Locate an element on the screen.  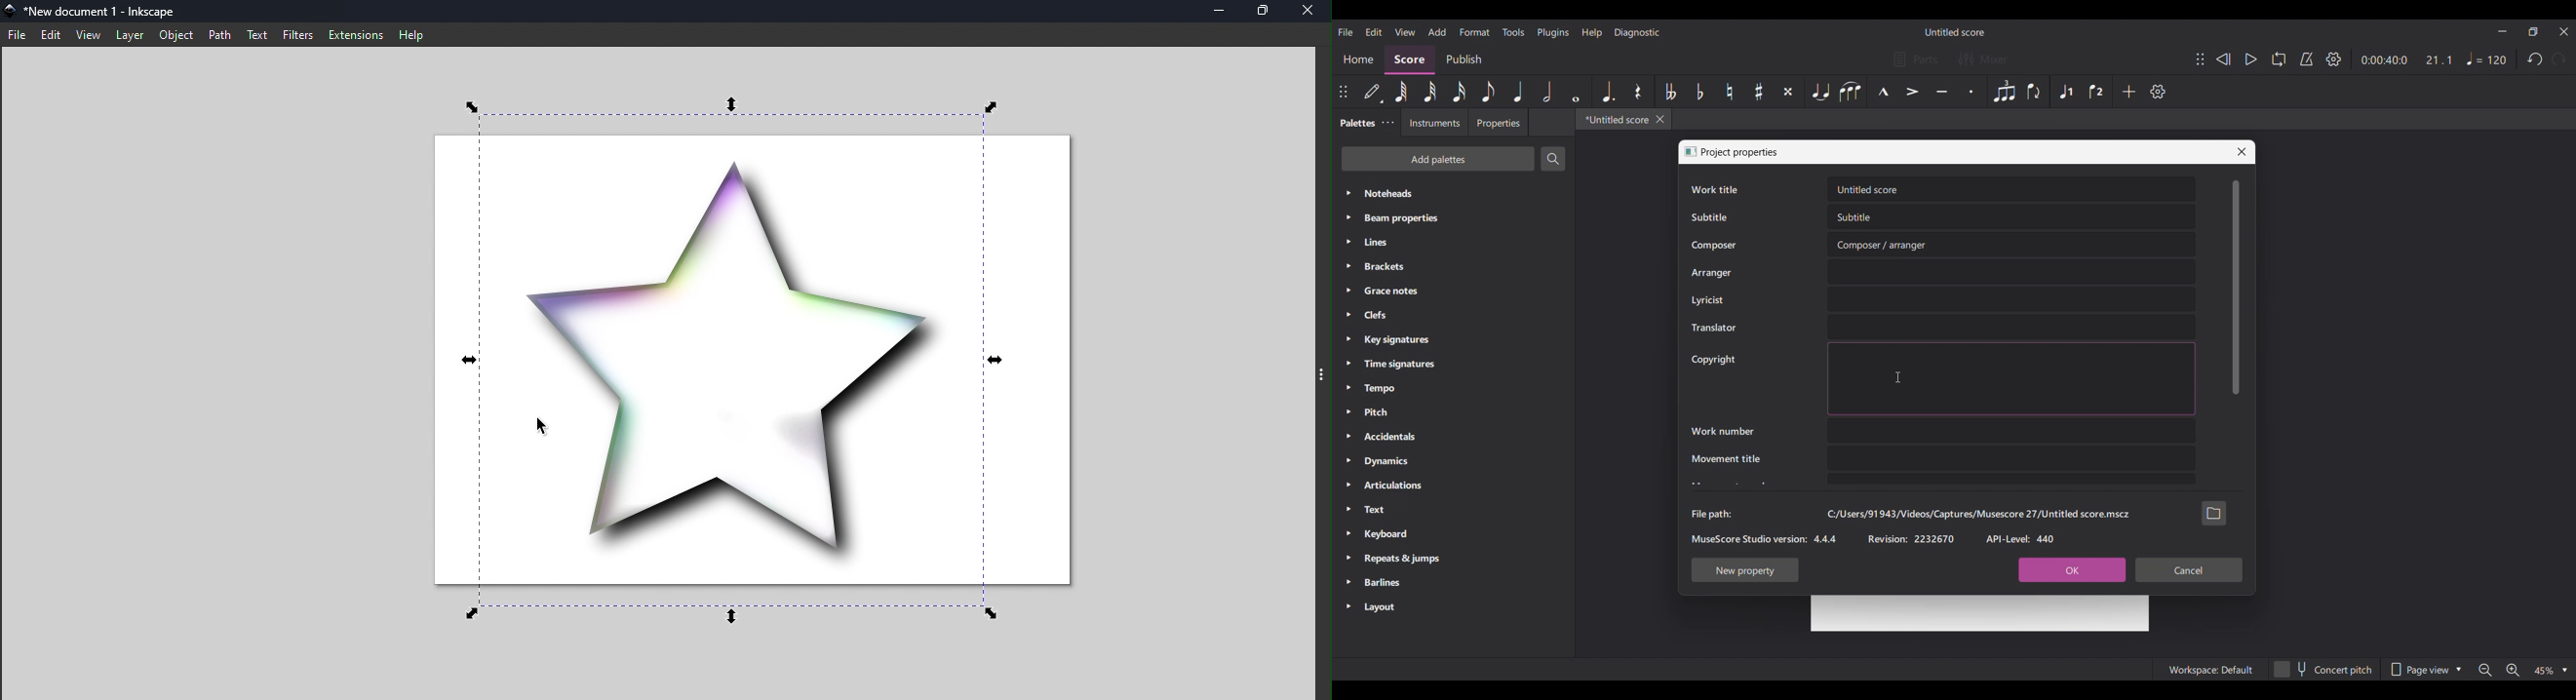
Plugins menu is located at coordinates (1554, 32).